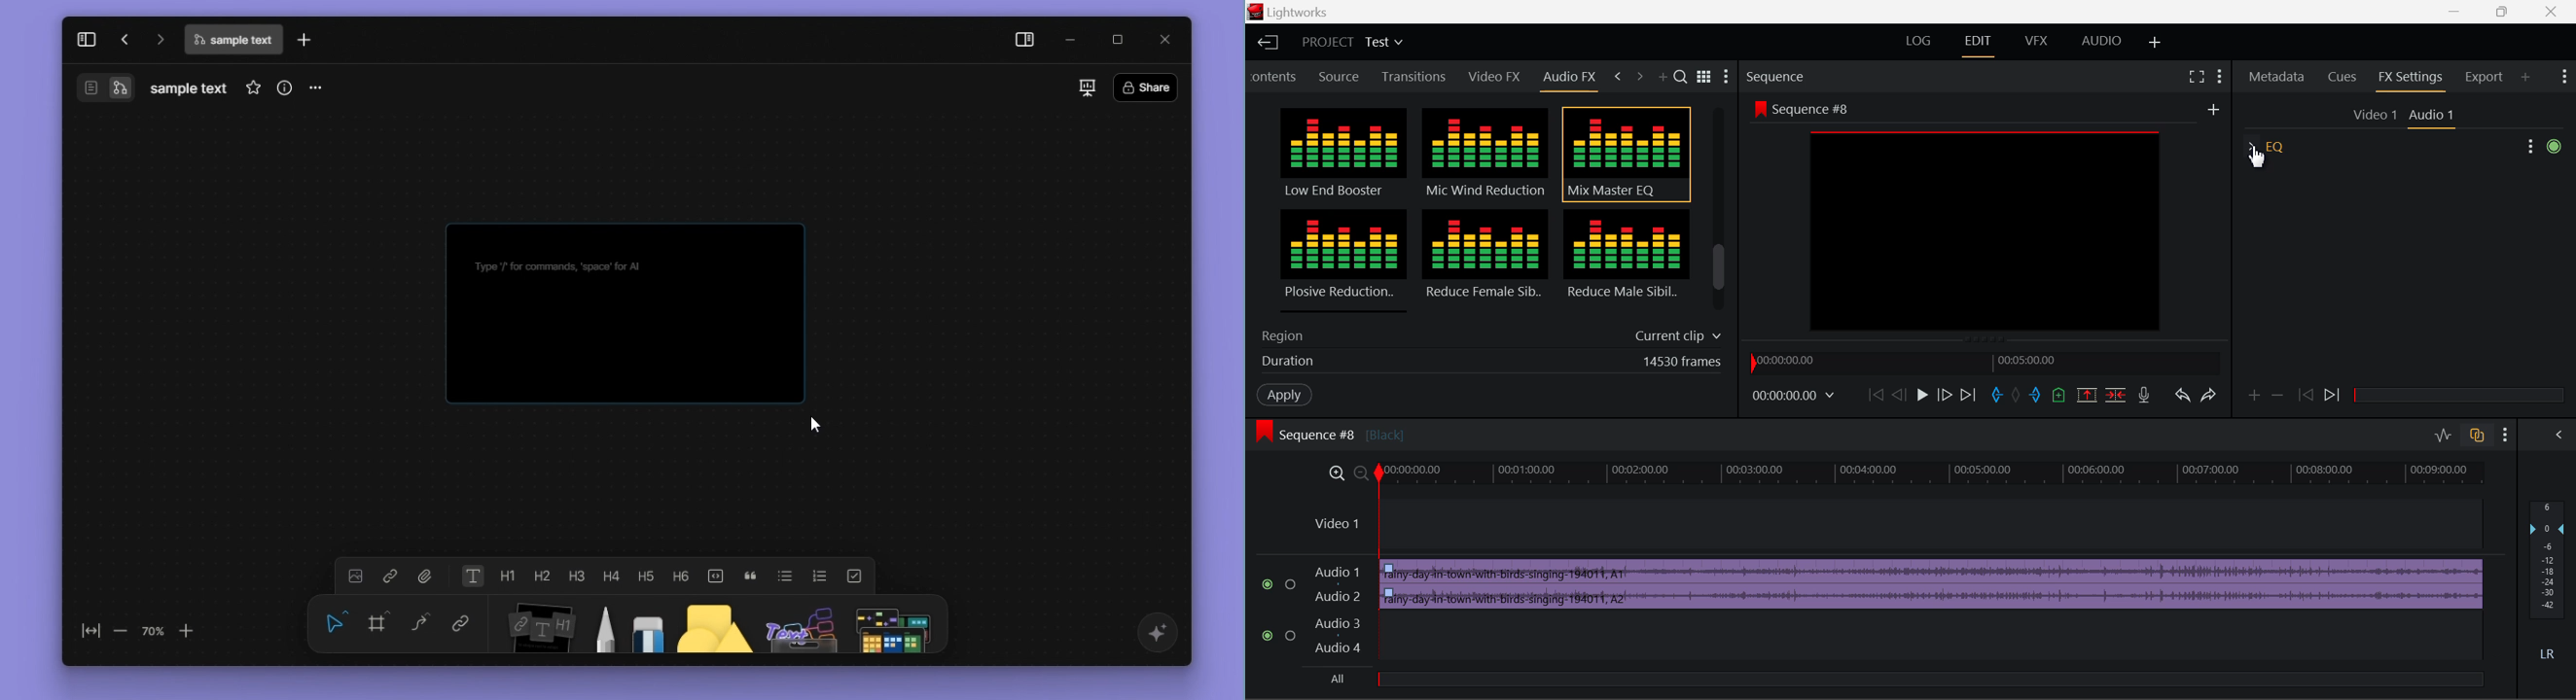 The image size is (2576, 700). What do you see at coordinates (540, 576) in the screenshot?
I see `heading 2` at bounding box center [540, 576].